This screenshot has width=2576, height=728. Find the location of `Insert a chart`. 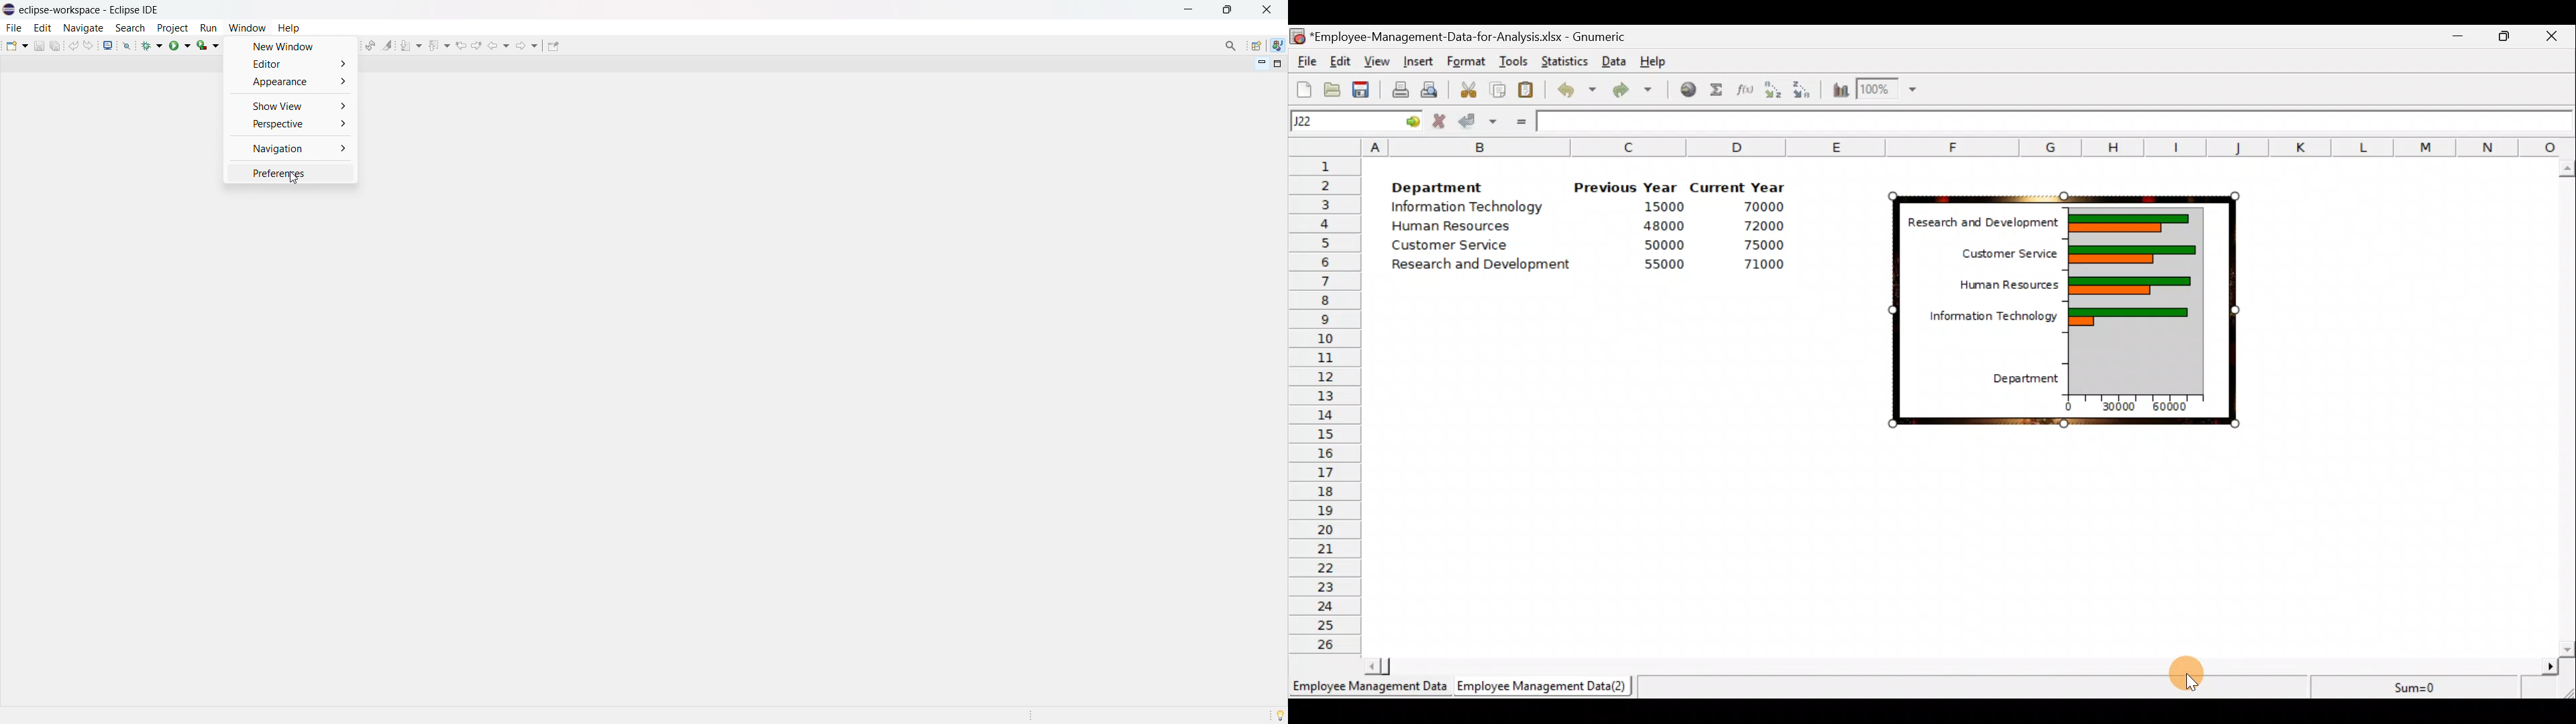

Insert a chart is located at coordinates (1837, 89).